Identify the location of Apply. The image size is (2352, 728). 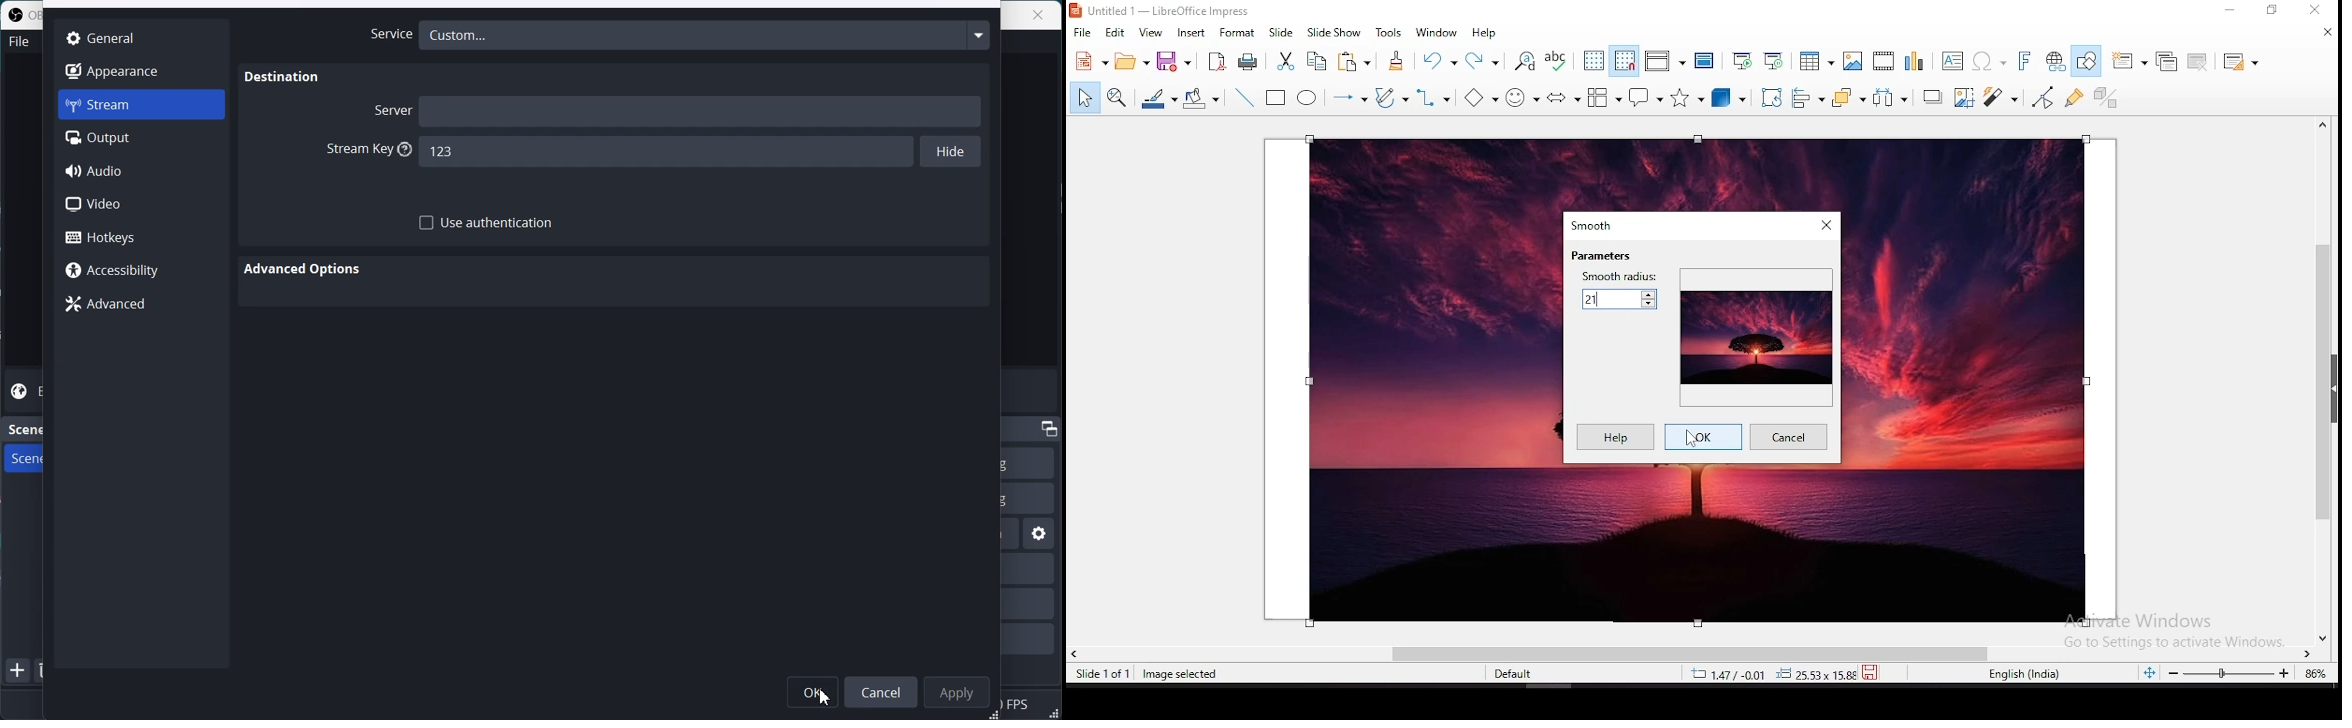
(960, 690).